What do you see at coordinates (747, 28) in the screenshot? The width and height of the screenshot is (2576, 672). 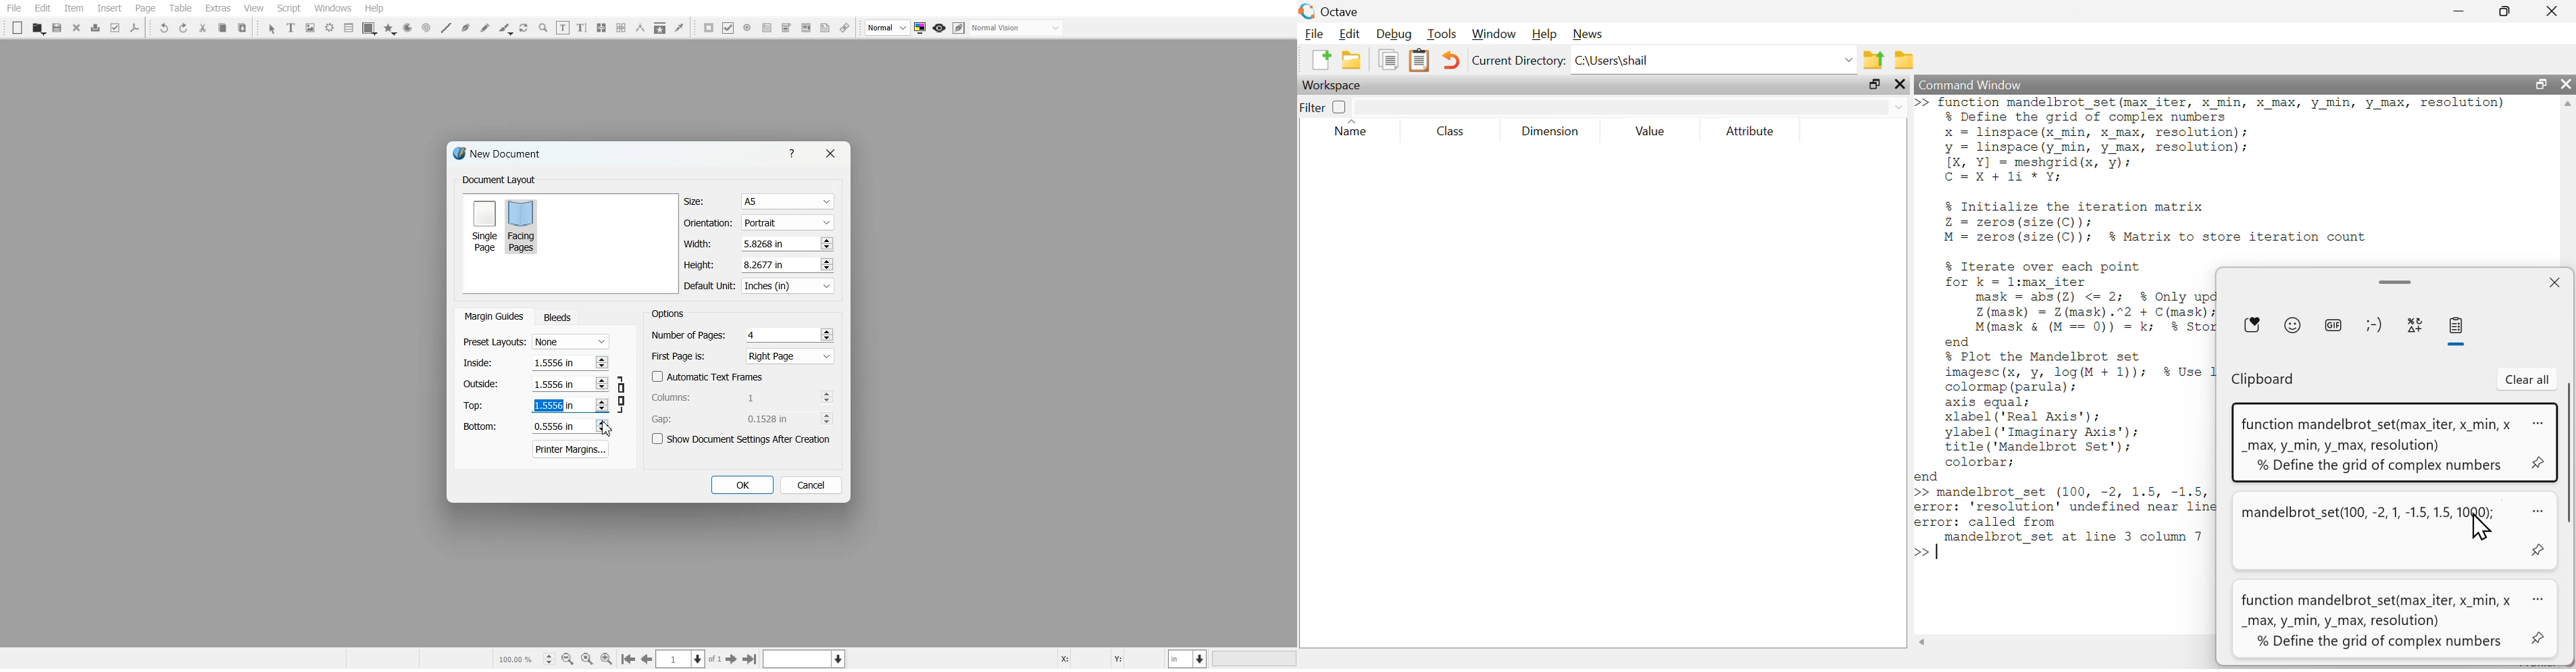 I see `PDF Radio Button` at bounding box center [747, 28].